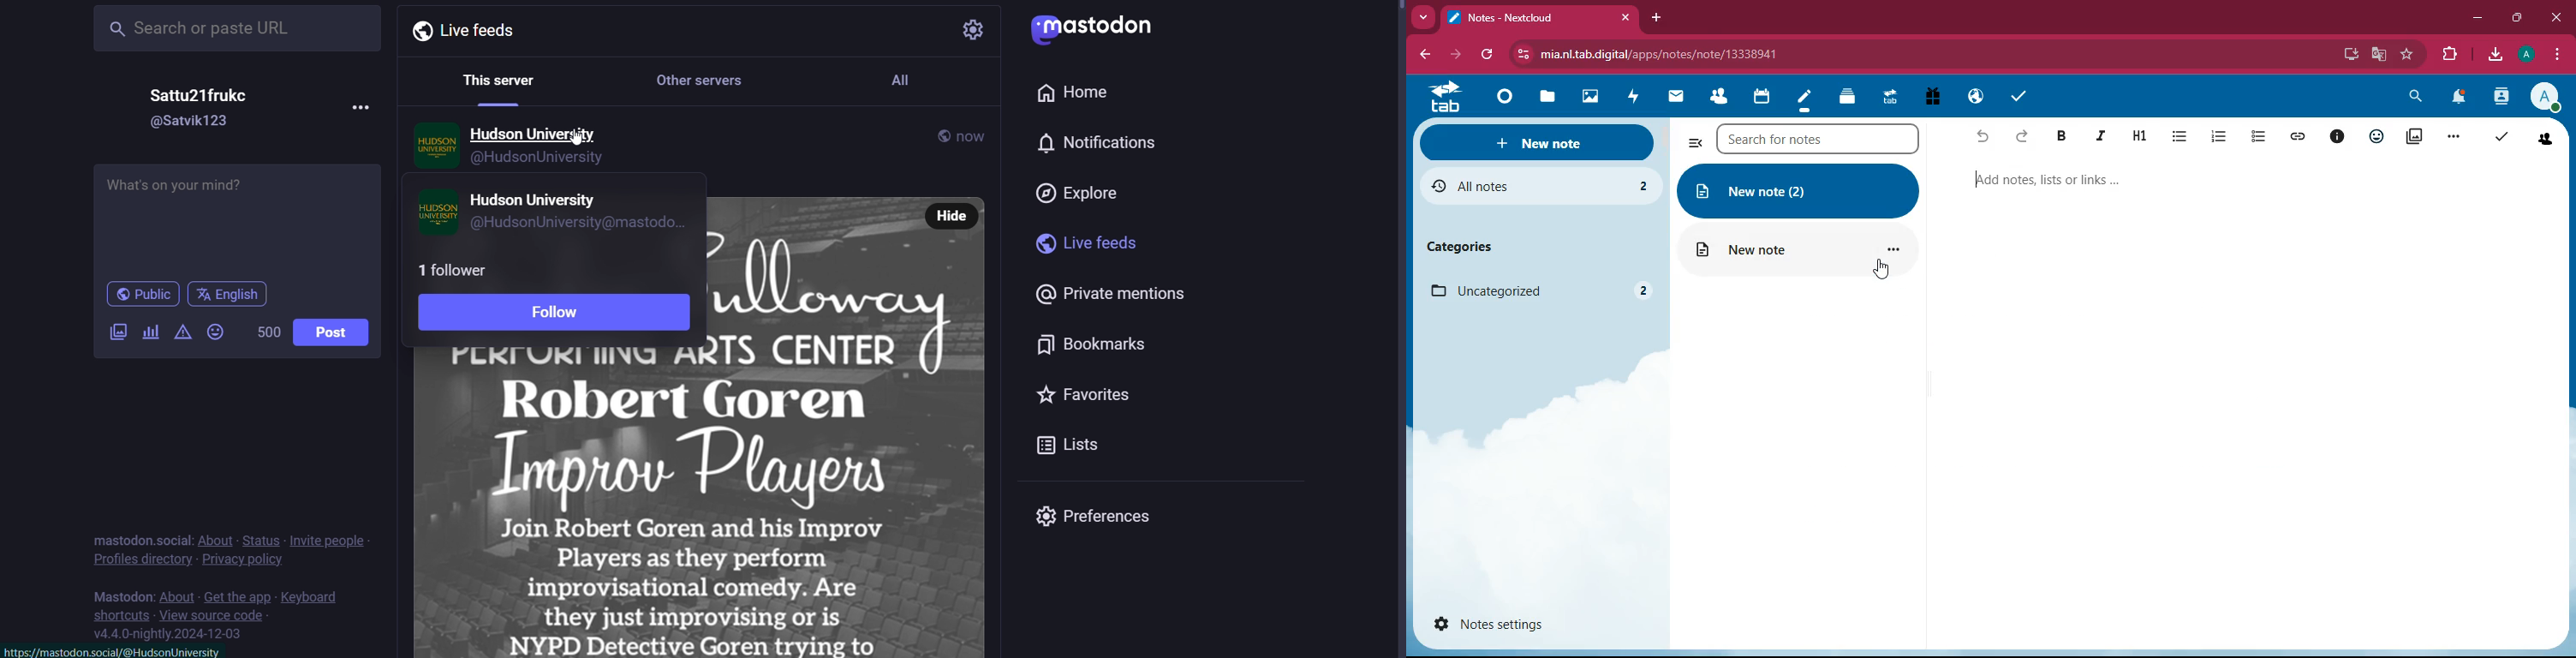 This screenshot has height=672, width=2576. I want to click on this server, so click(500, 84).